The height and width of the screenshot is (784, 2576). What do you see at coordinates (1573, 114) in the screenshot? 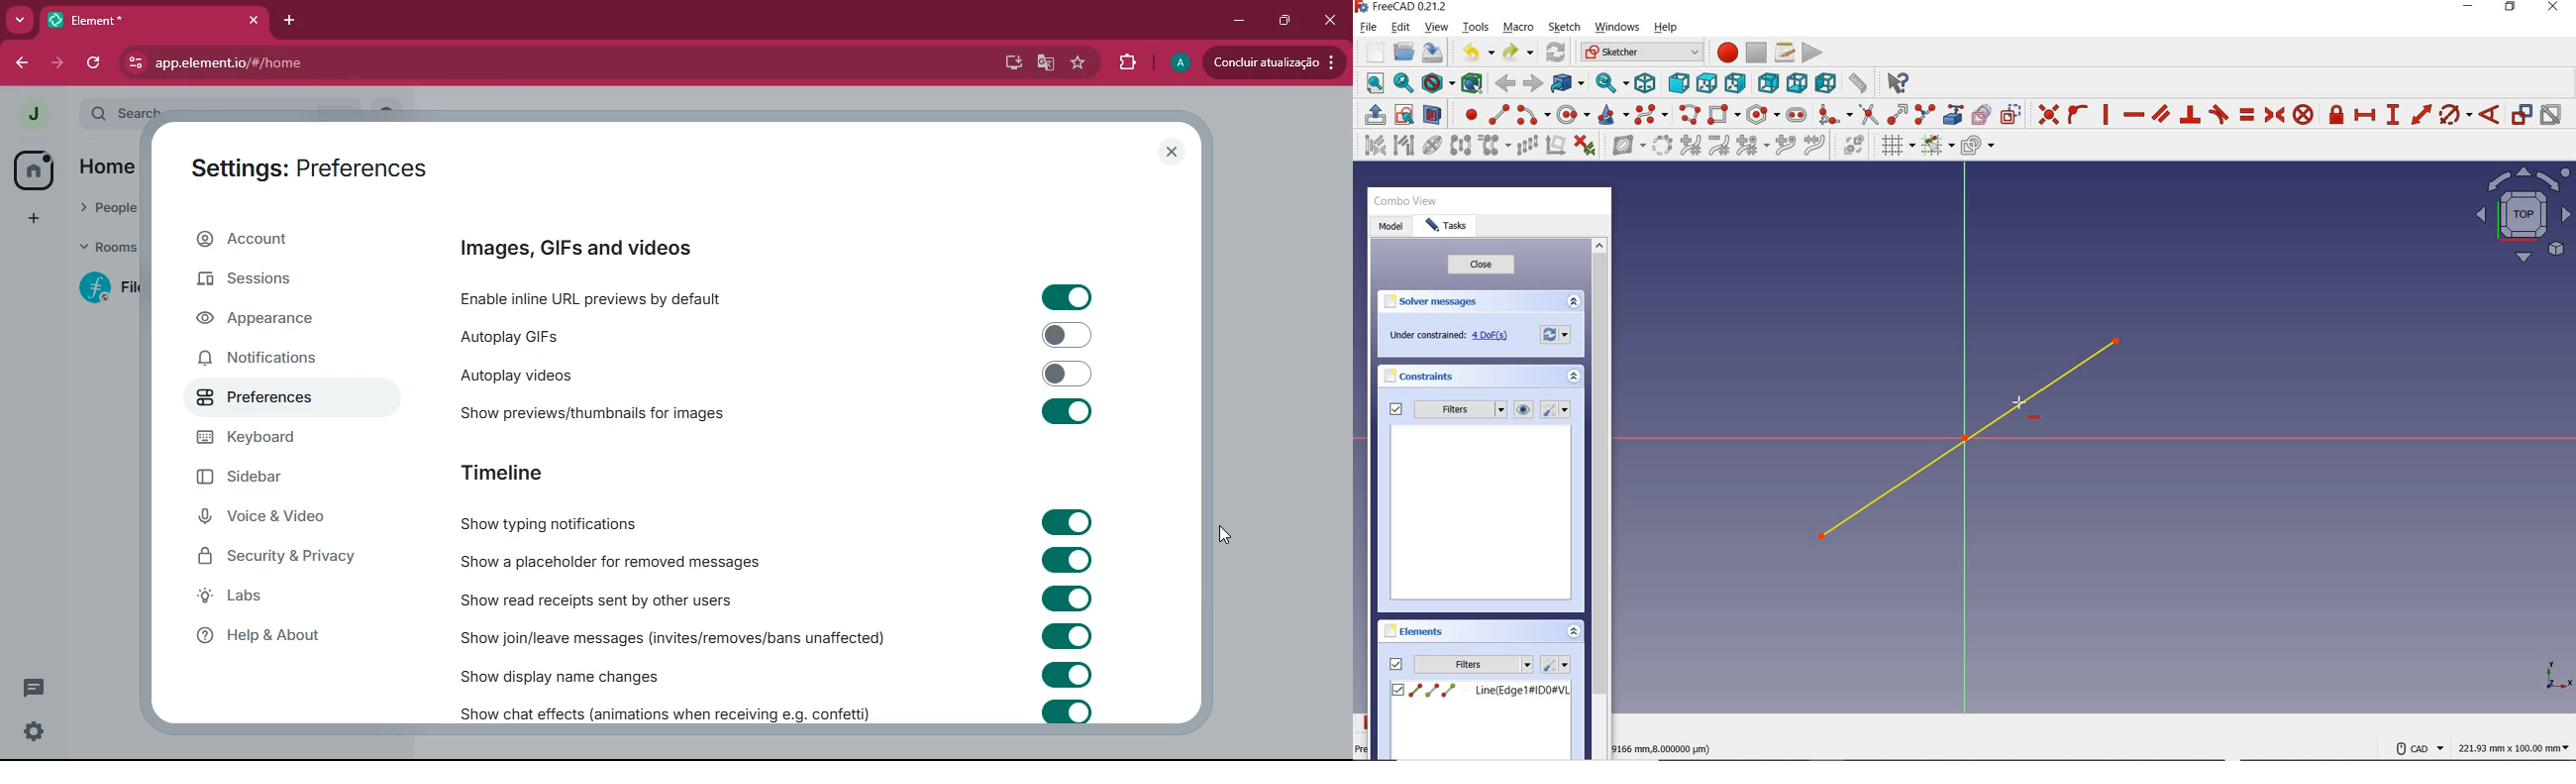
I see `CREATE CIRCLE` at bounding box center [1573, 114].